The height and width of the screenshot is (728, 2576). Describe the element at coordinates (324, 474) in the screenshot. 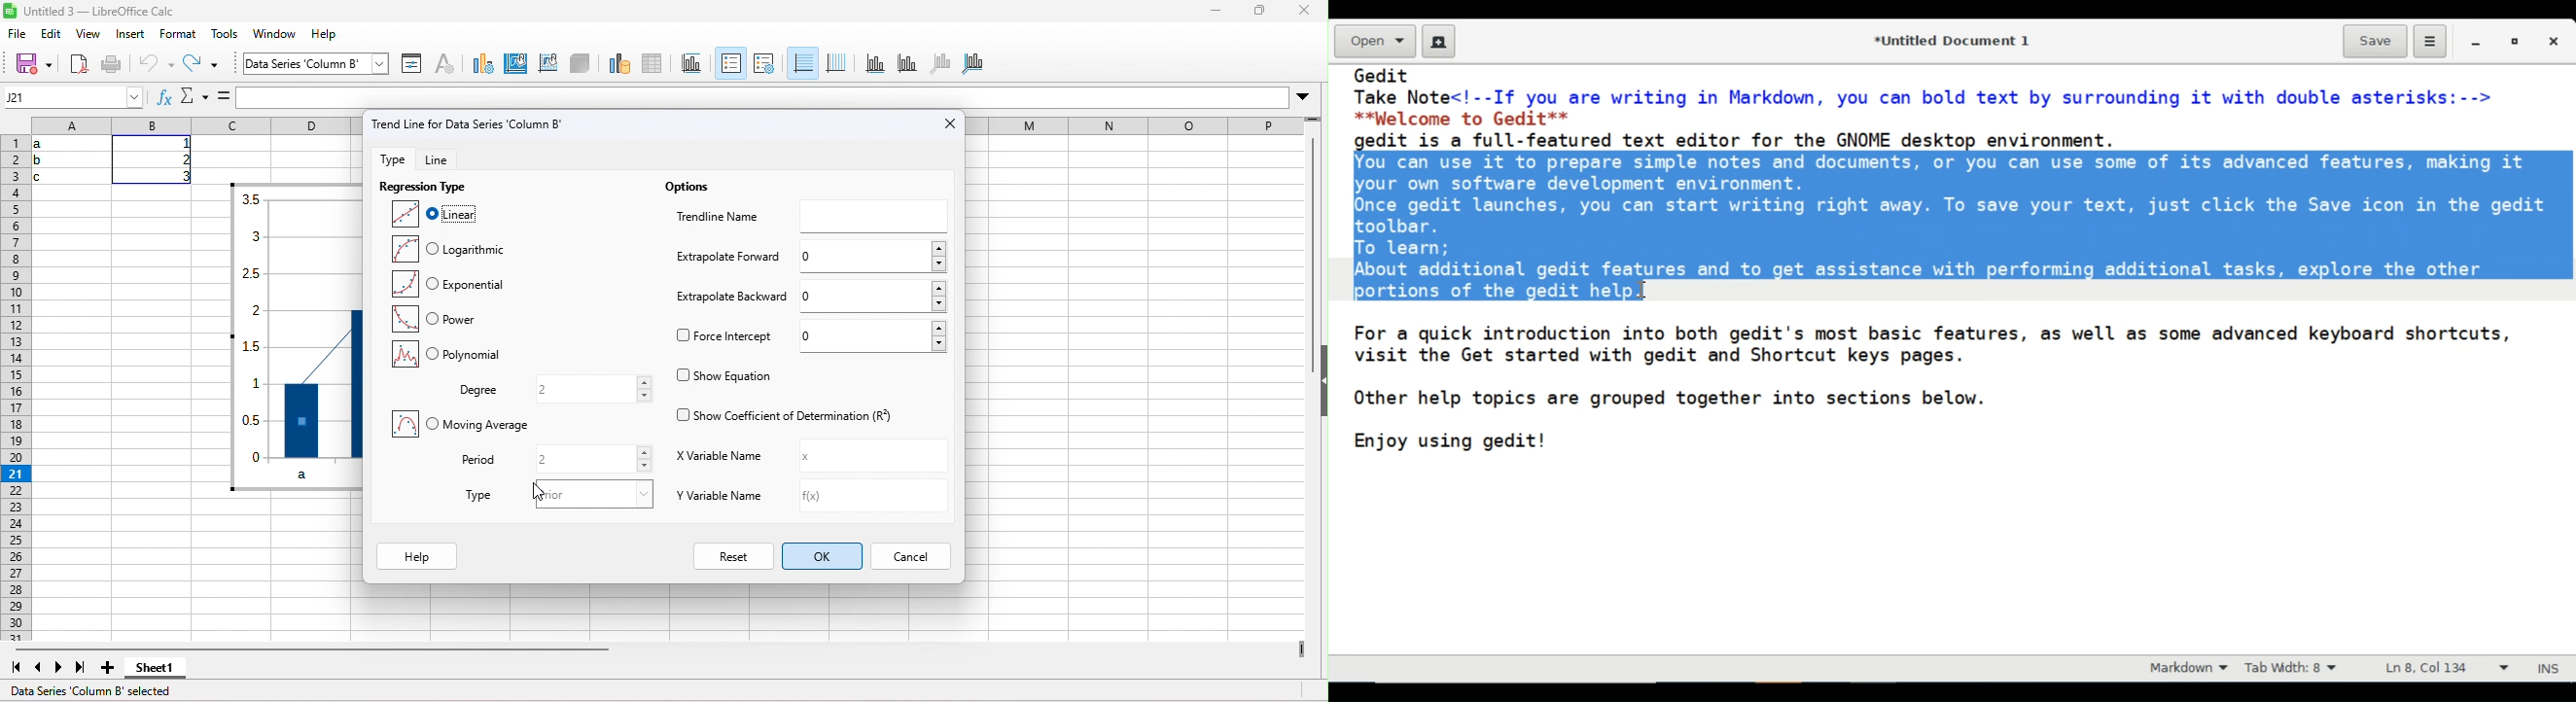

I see `a` at that location.